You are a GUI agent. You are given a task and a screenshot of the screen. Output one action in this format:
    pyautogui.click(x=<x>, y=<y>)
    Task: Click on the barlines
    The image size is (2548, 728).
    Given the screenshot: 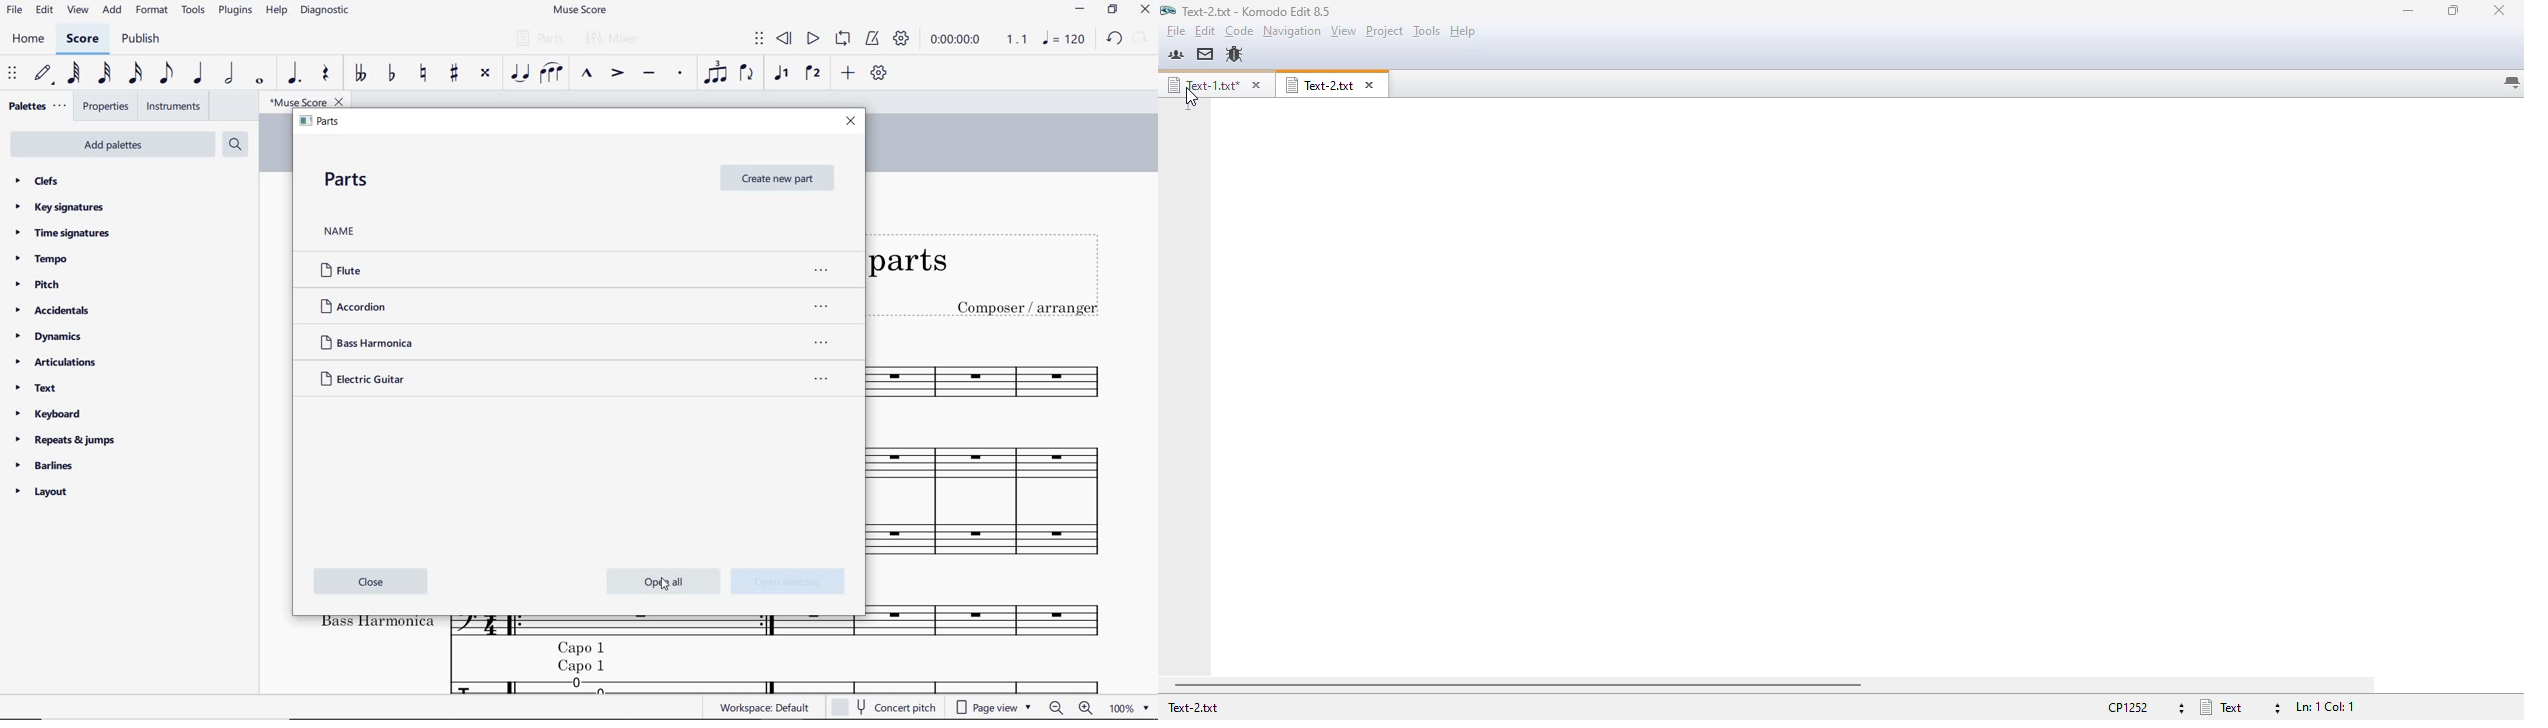 What is the action you would take?
    pyautogui.click(x=48, y=466)
    